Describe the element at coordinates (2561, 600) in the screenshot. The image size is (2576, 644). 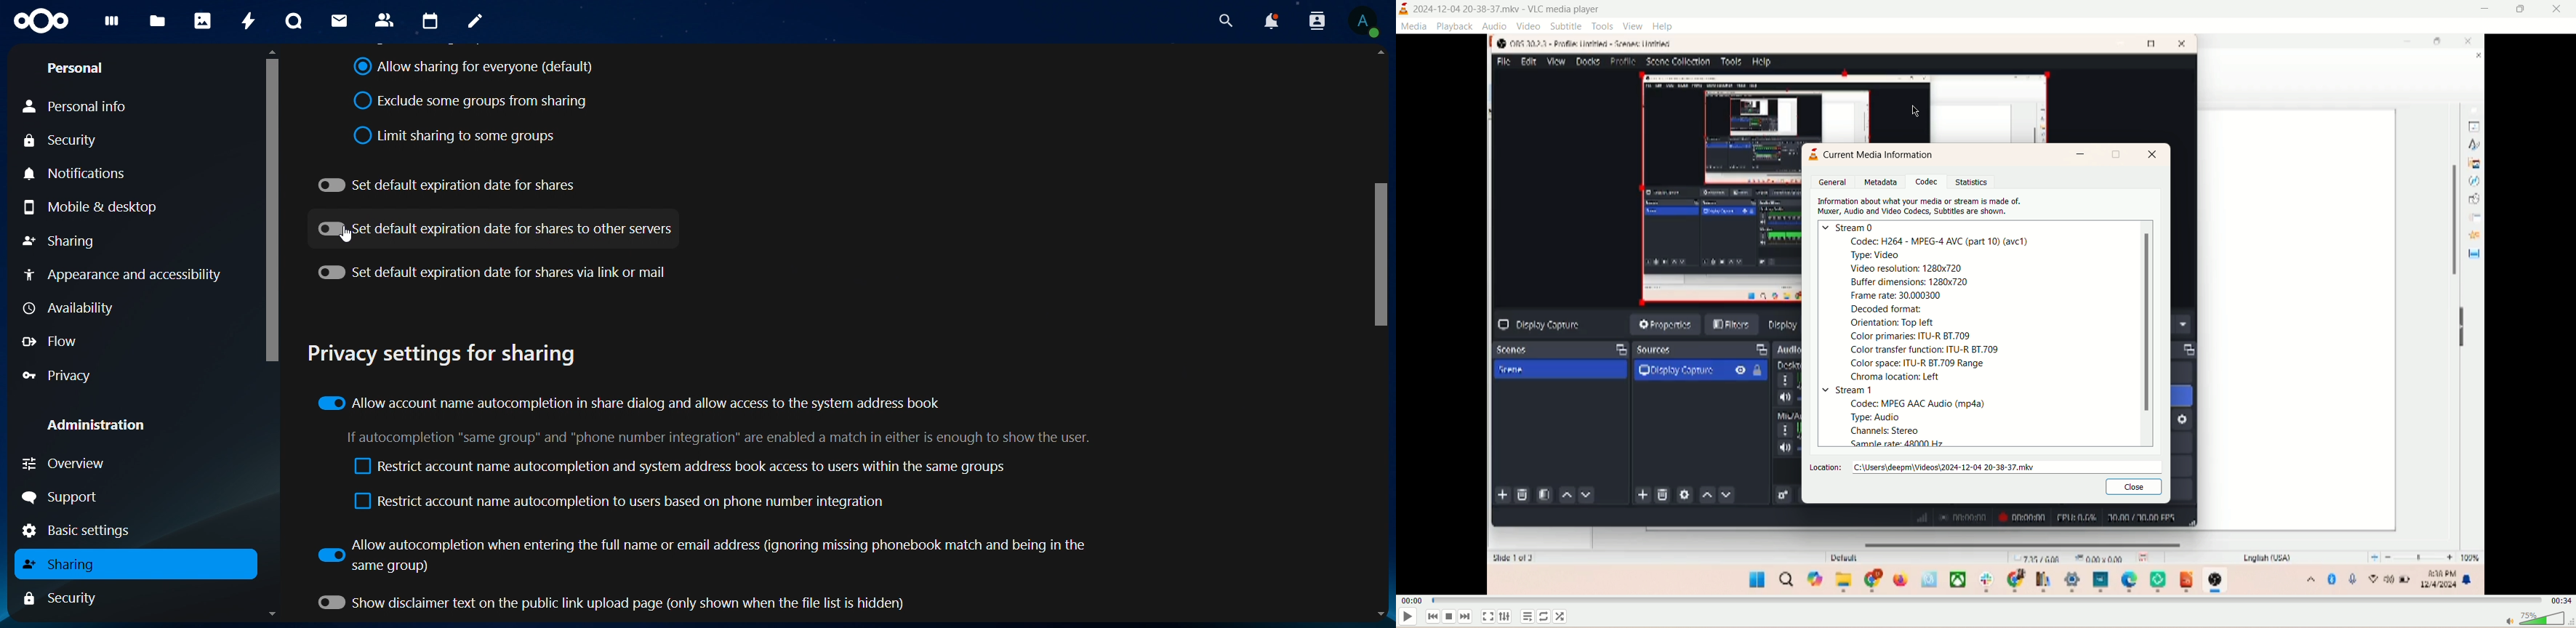
I see `total time` at that location.